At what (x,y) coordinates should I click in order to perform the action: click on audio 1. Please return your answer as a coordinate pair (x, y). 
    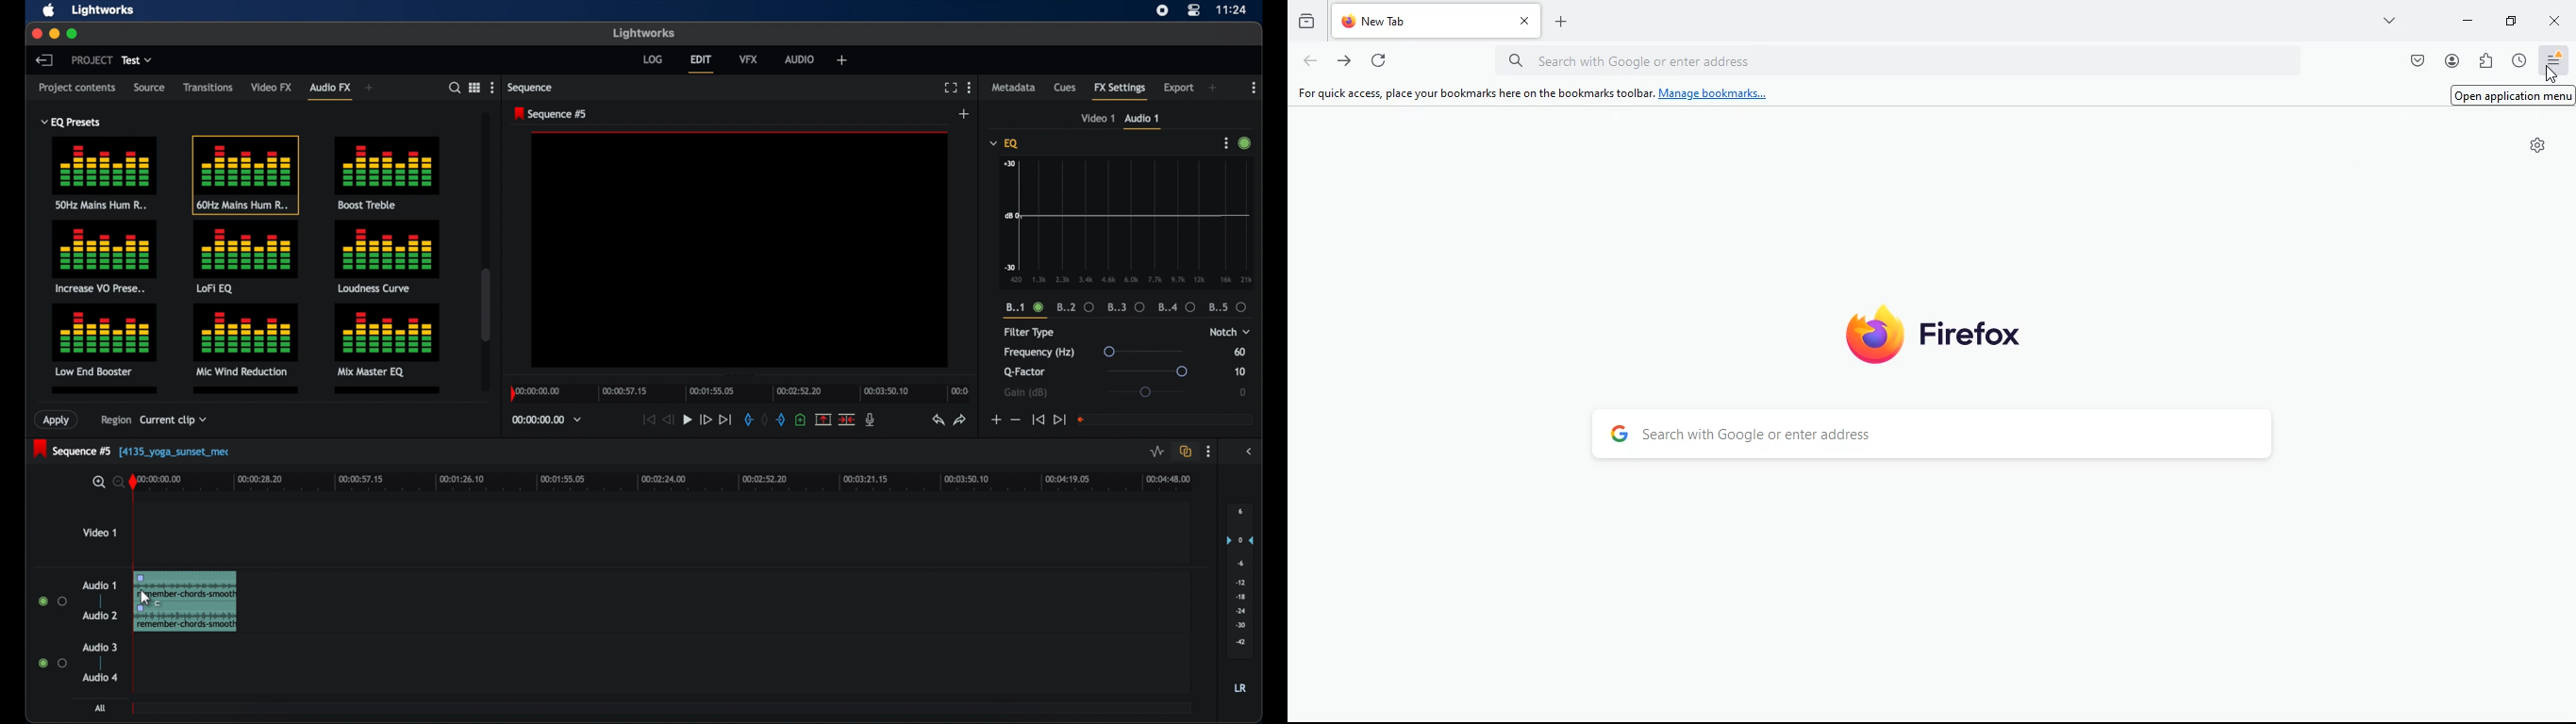
    Looking at the image, I should click on (1143, 121).